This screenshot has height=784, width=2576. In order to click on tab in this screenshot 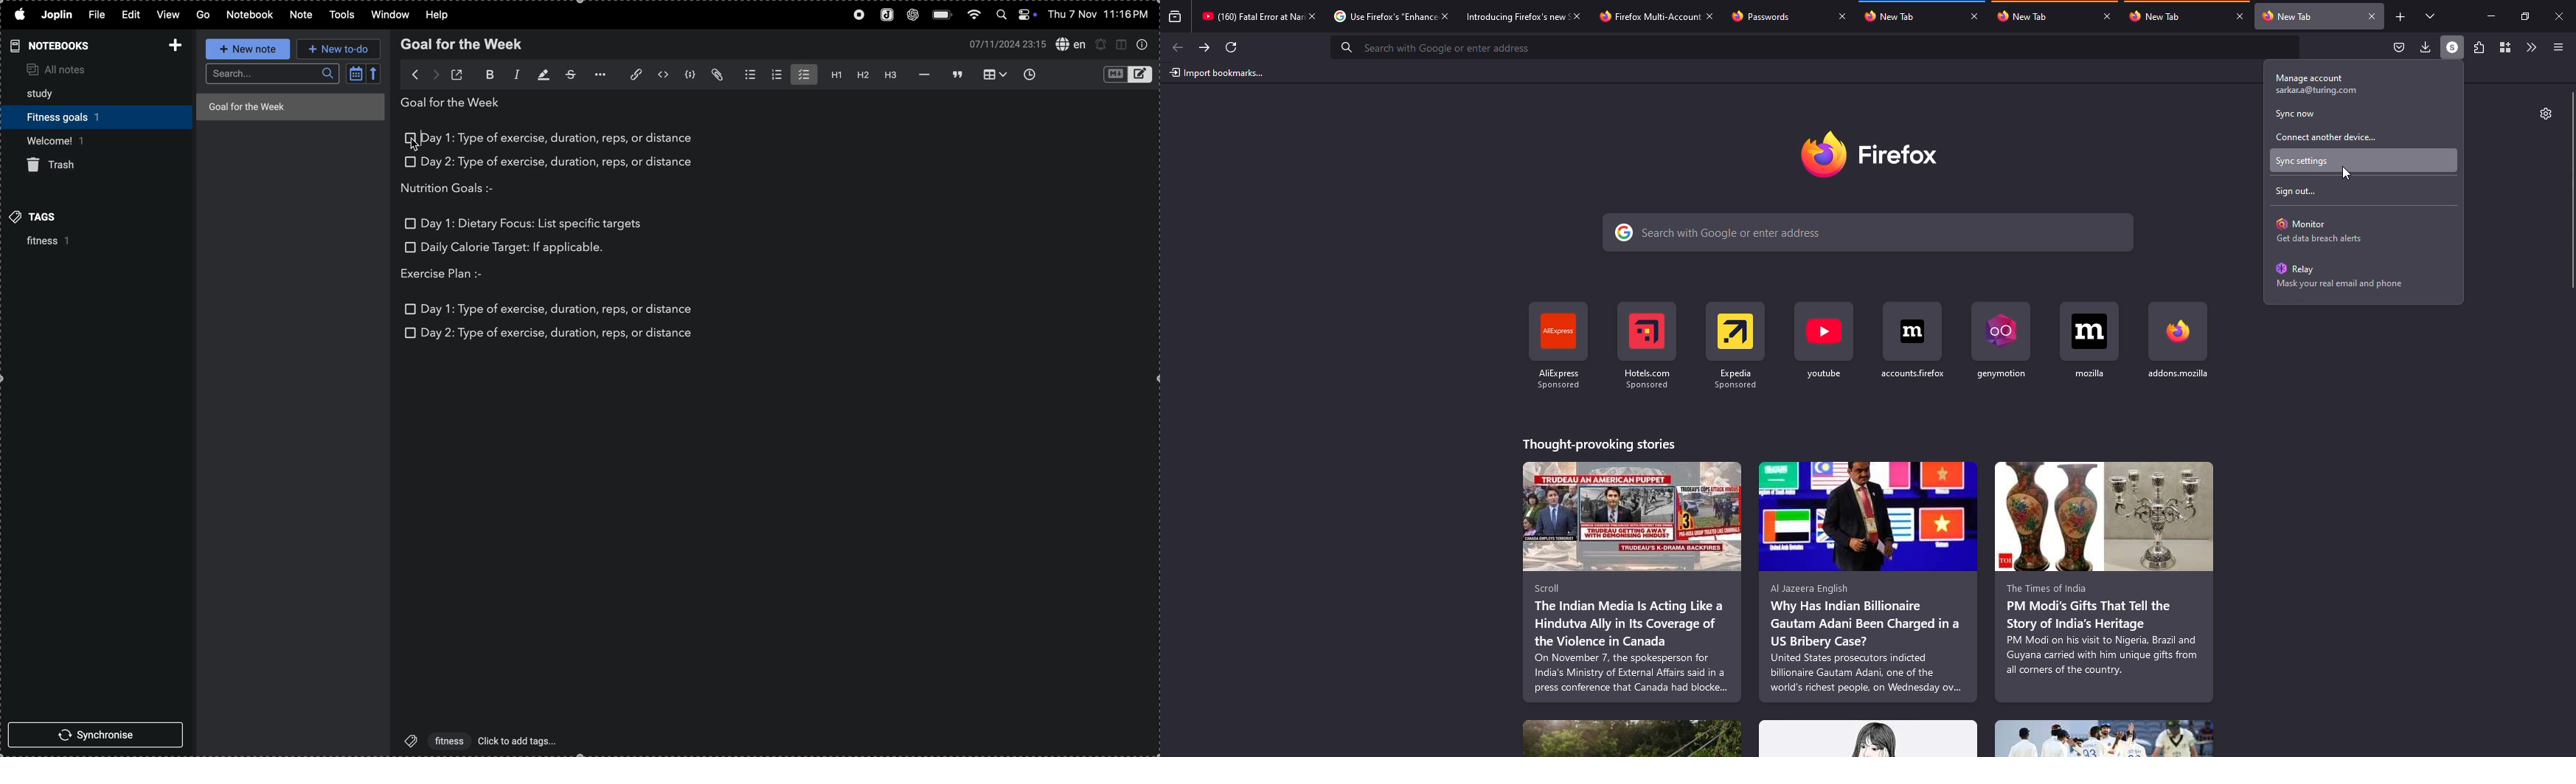, I will do `click(2024, 15)`.